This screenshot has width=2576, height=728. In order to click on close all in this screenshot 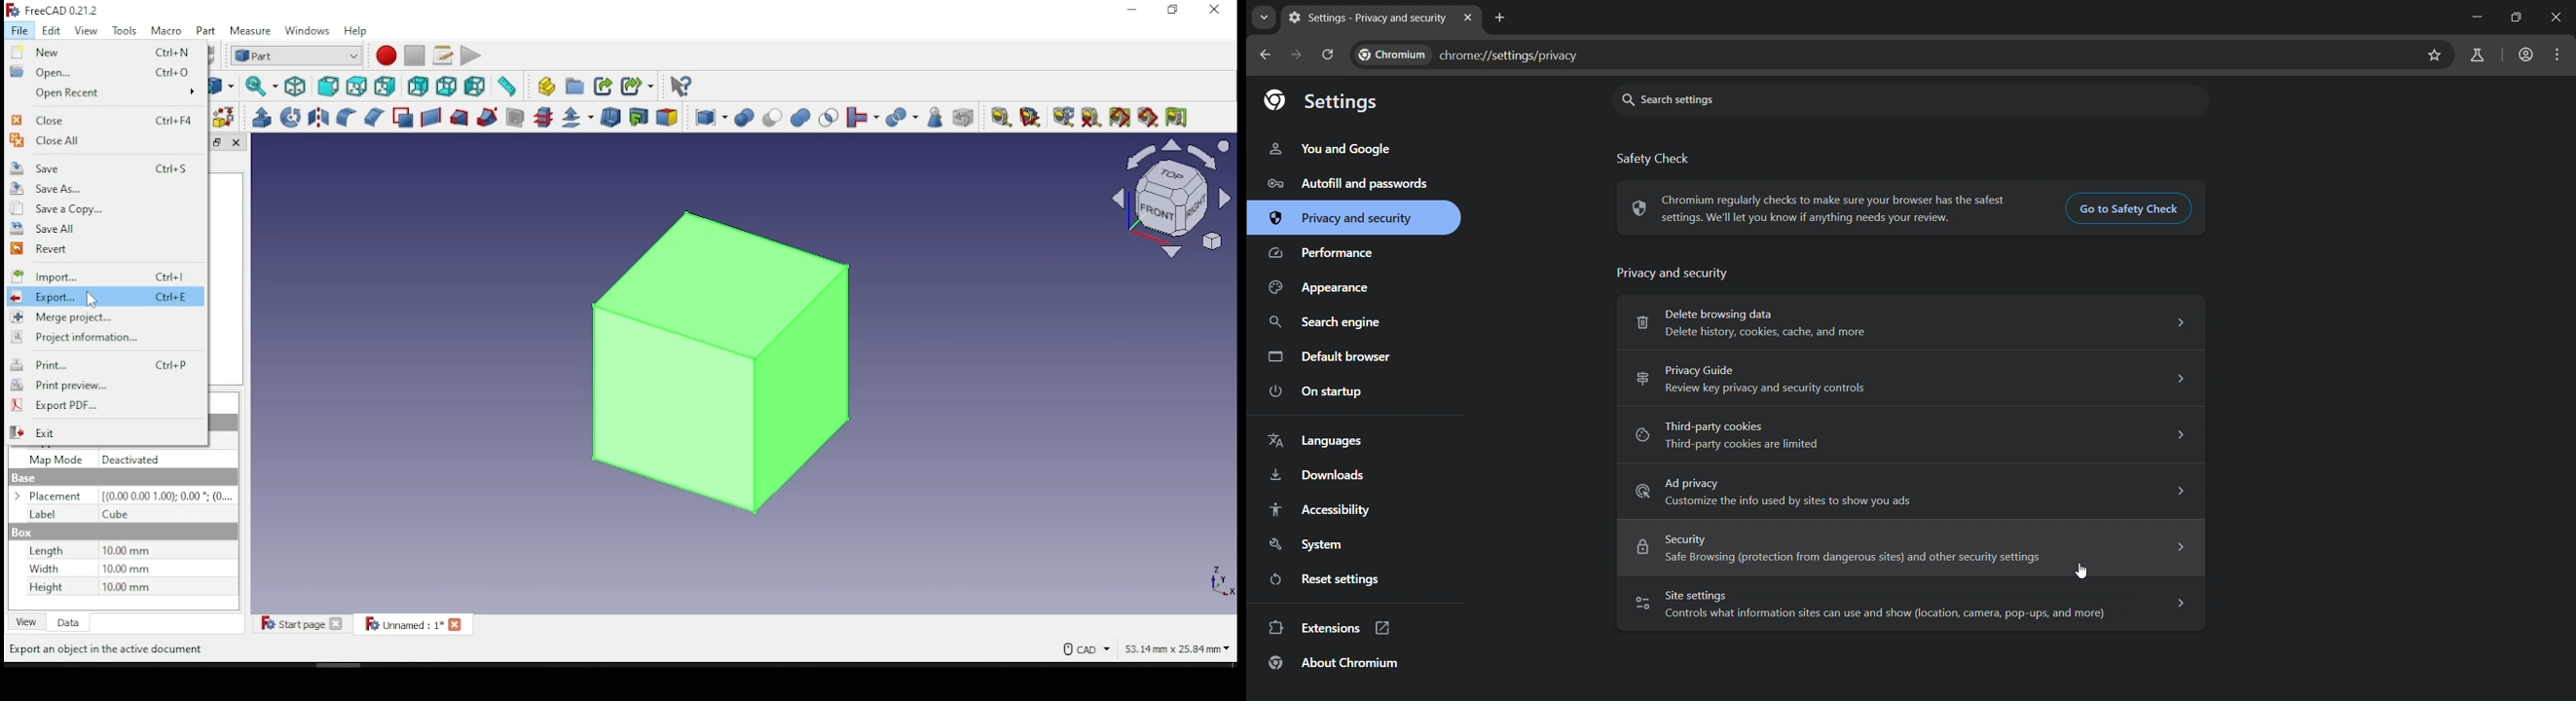, I will do `click(101, 141)`.